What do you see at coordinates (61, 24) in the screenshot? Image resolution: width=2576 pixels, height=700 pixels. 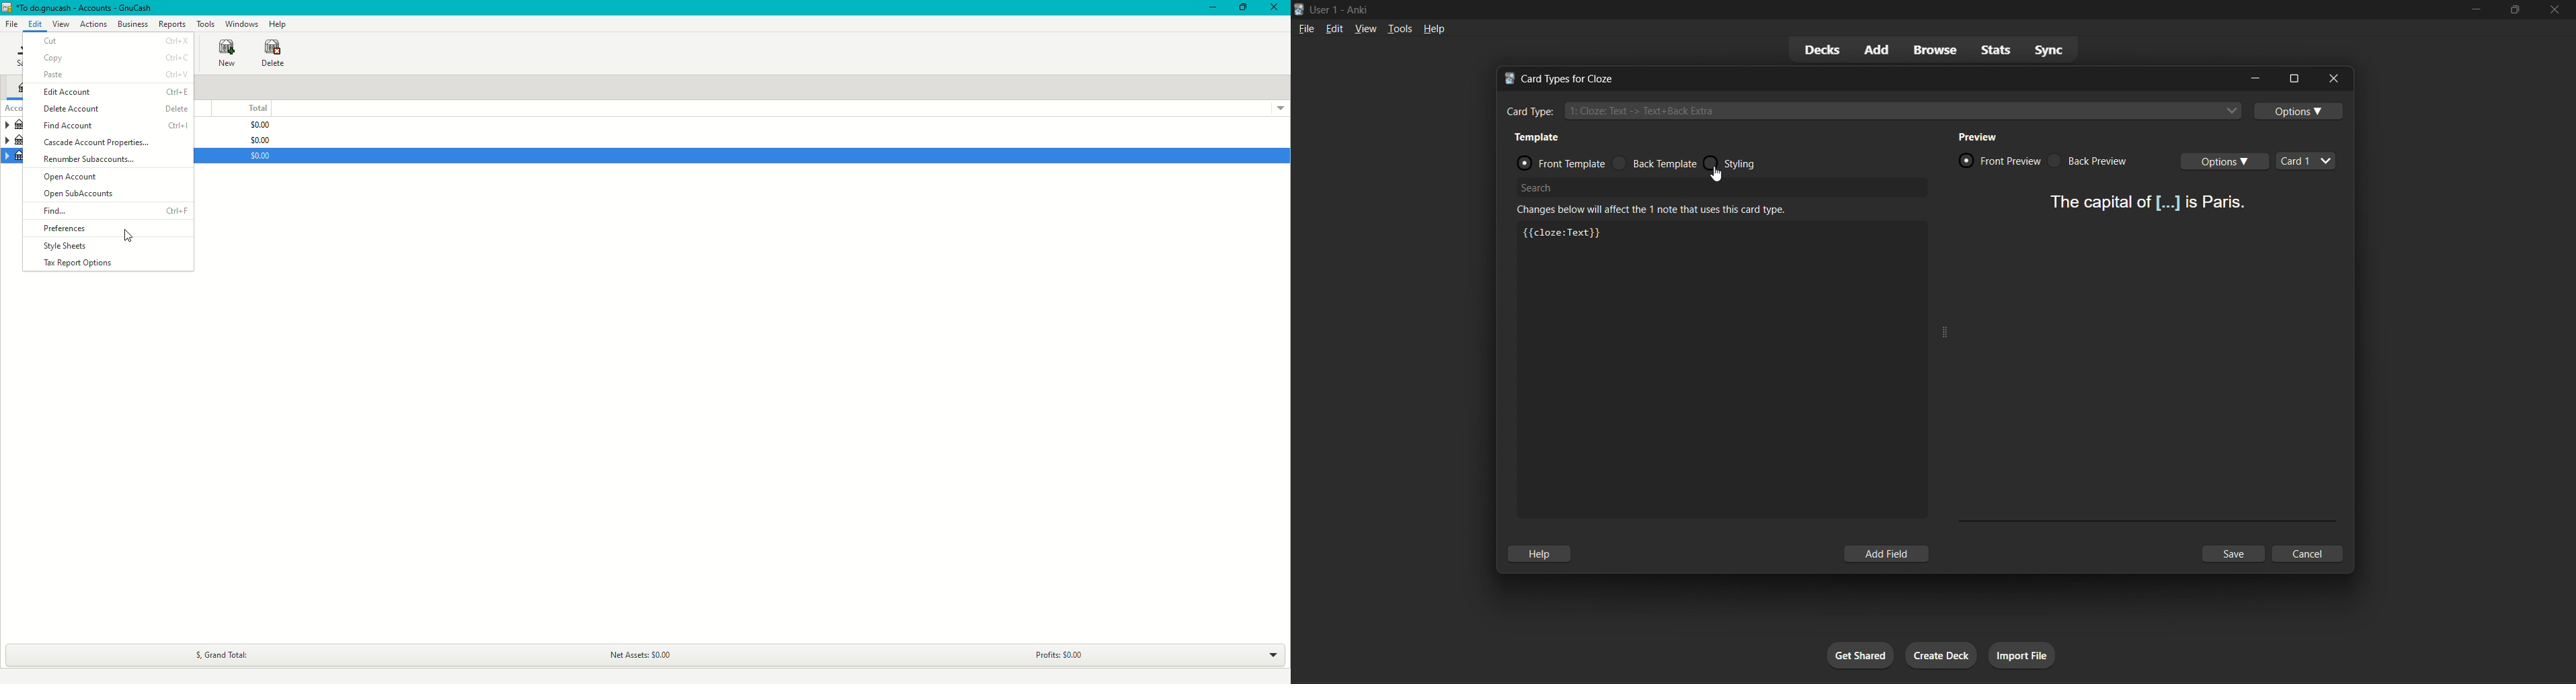 I see `View` at bounding box center [61, 24].